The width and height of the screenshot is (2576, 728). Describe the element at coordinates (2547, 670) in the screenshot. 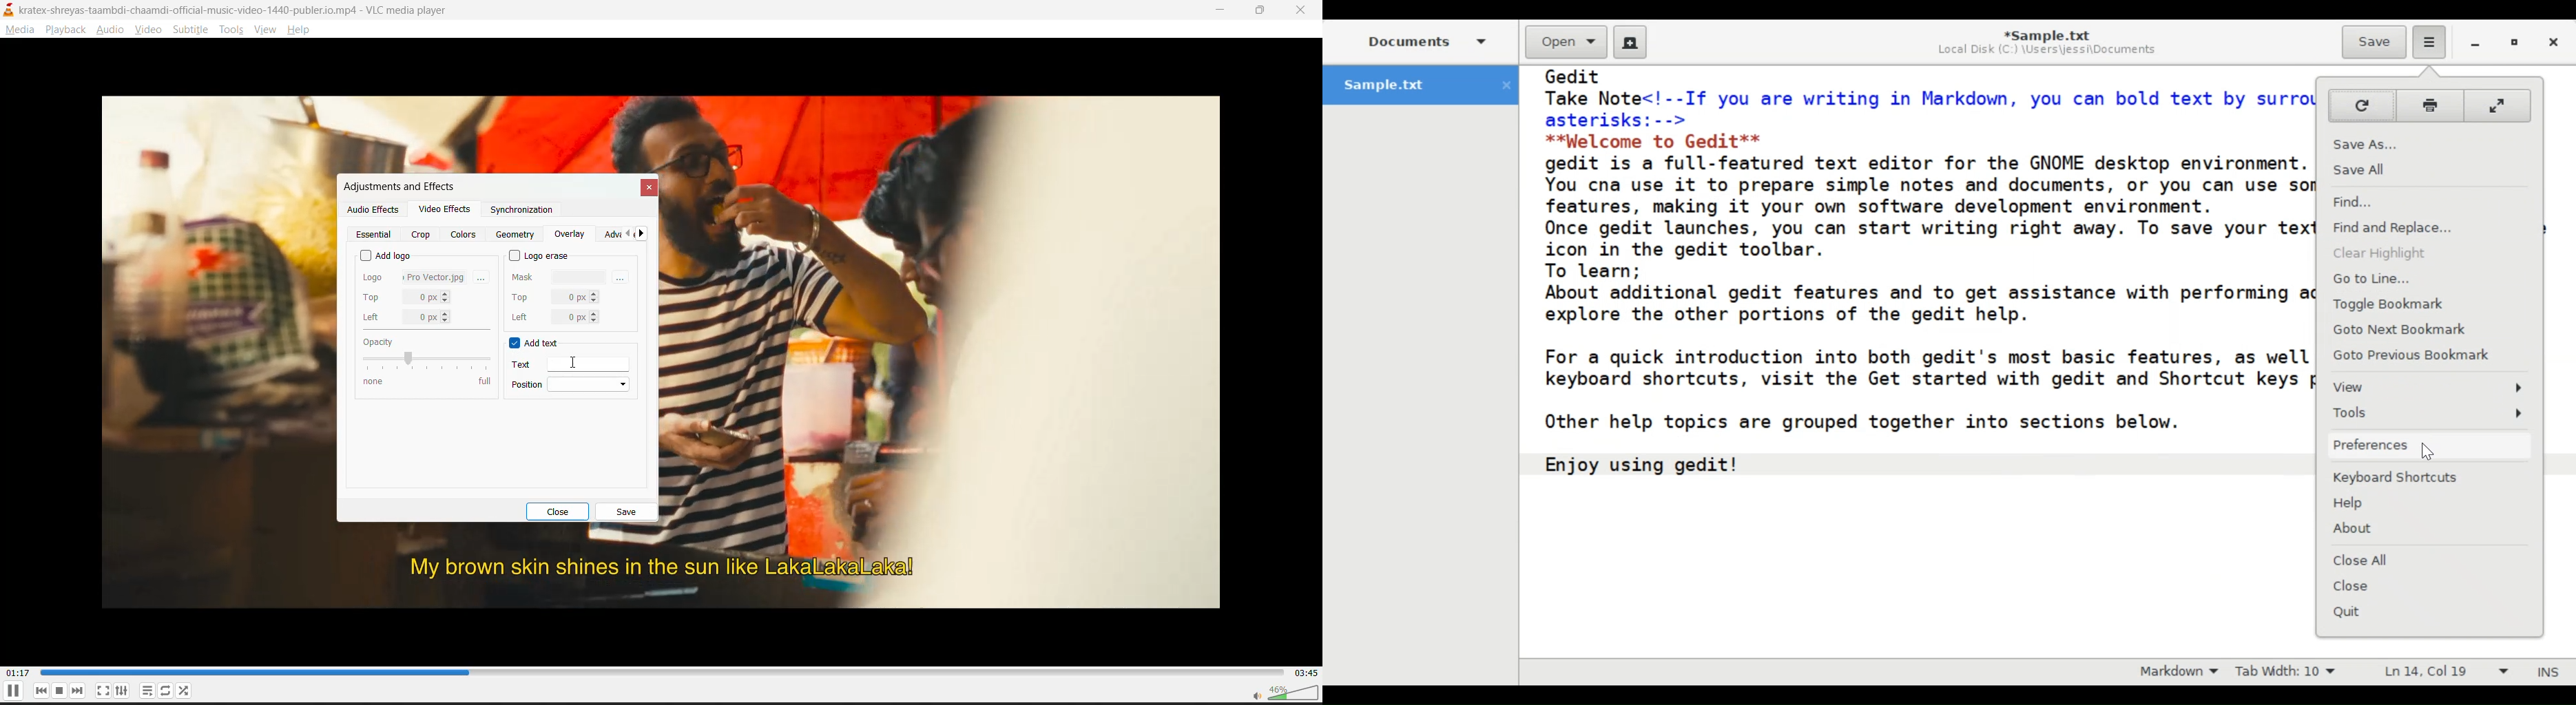

I see `INS` at that location.